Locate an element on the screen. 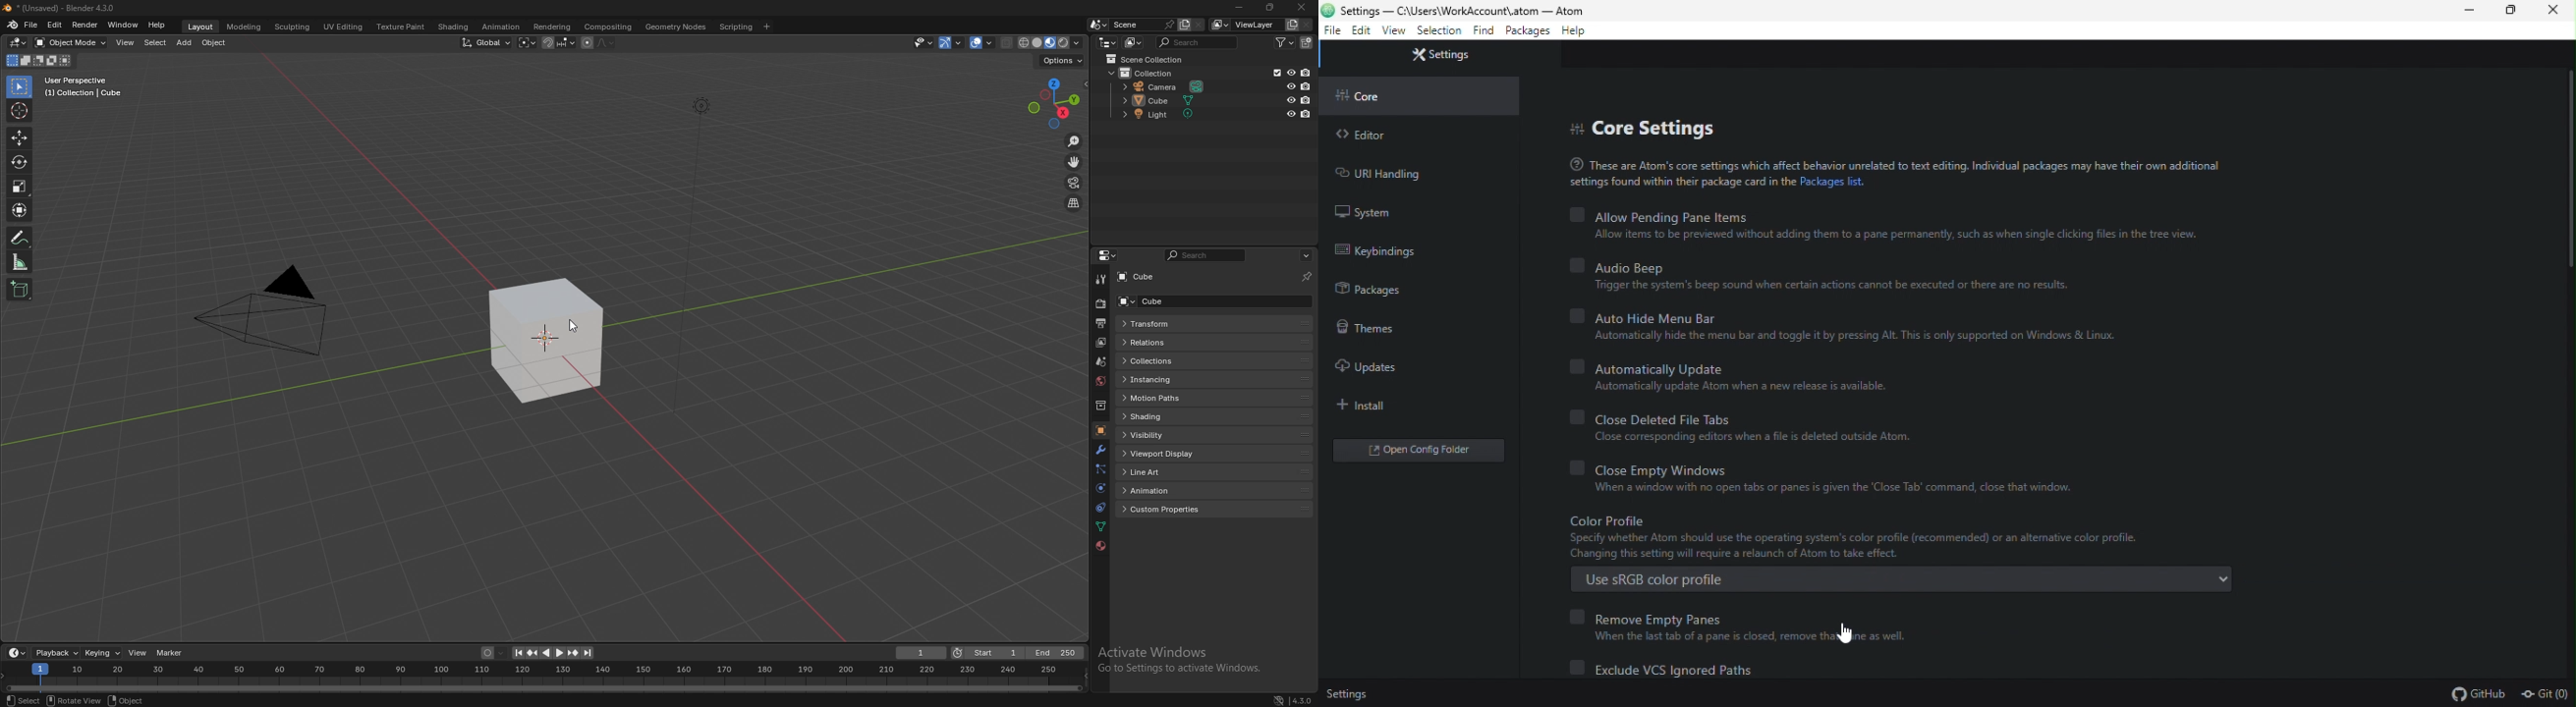 This screenshot has height=728, width=2576. texture paint is located at coordinates (401, 27).